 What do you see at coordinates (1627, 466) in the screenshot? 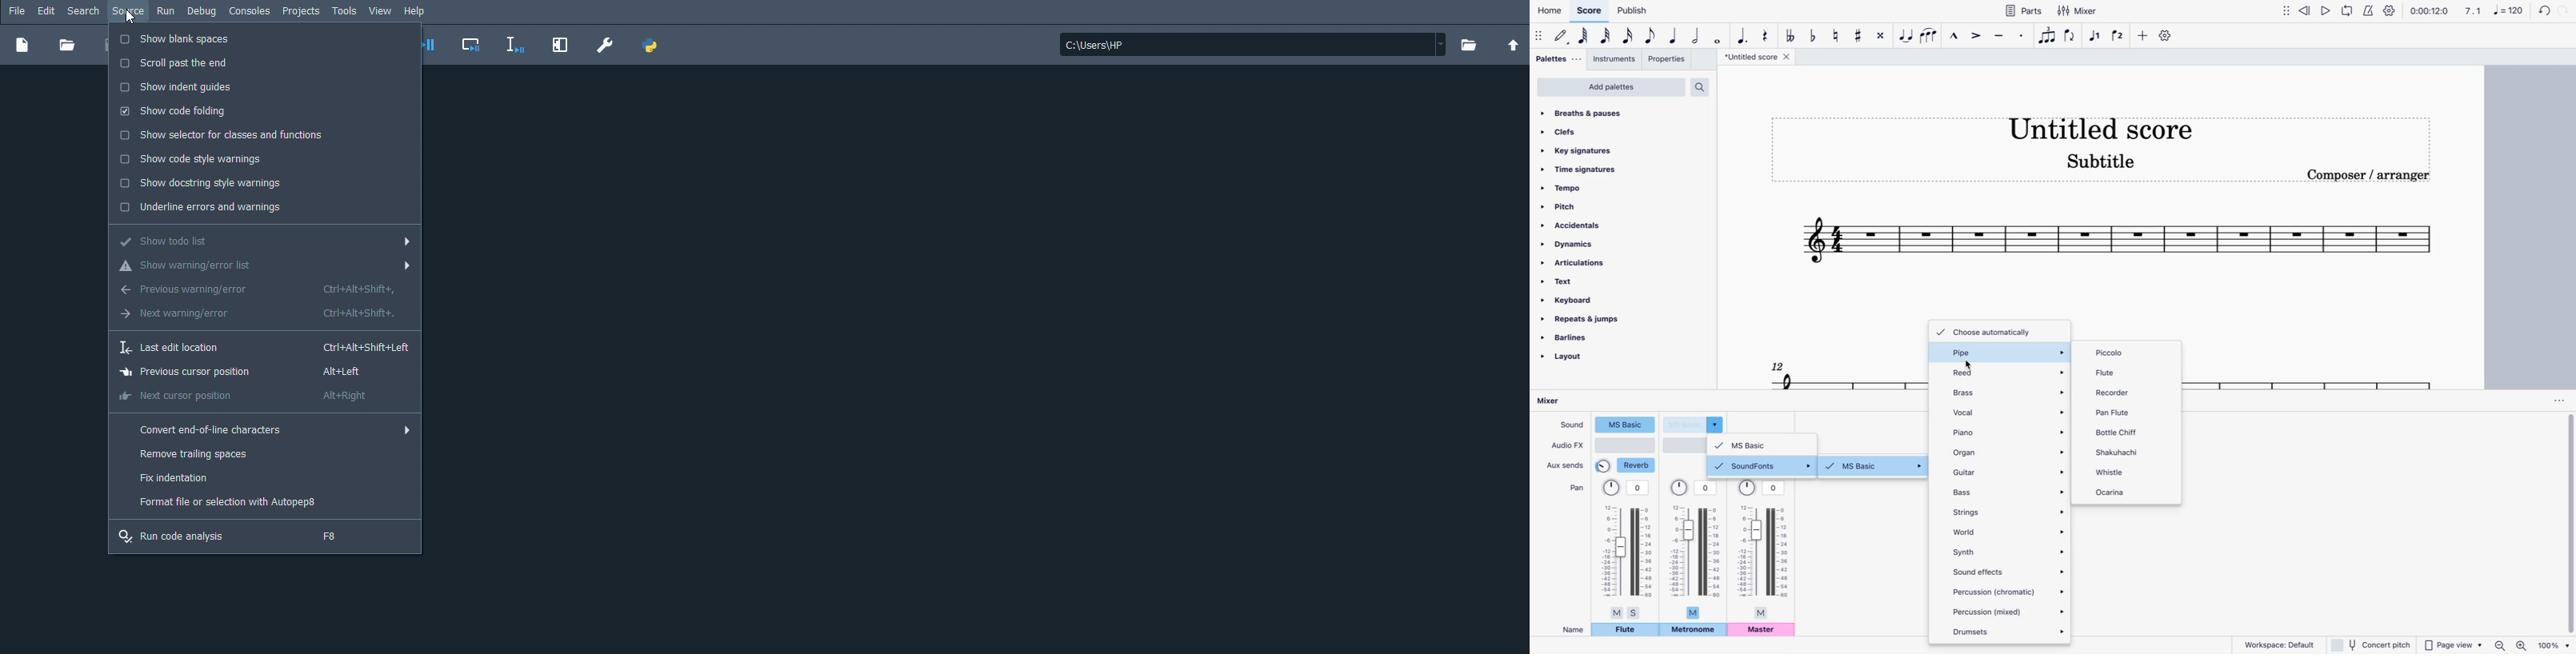
I see `reverb` at bounding box center [1627, 466].